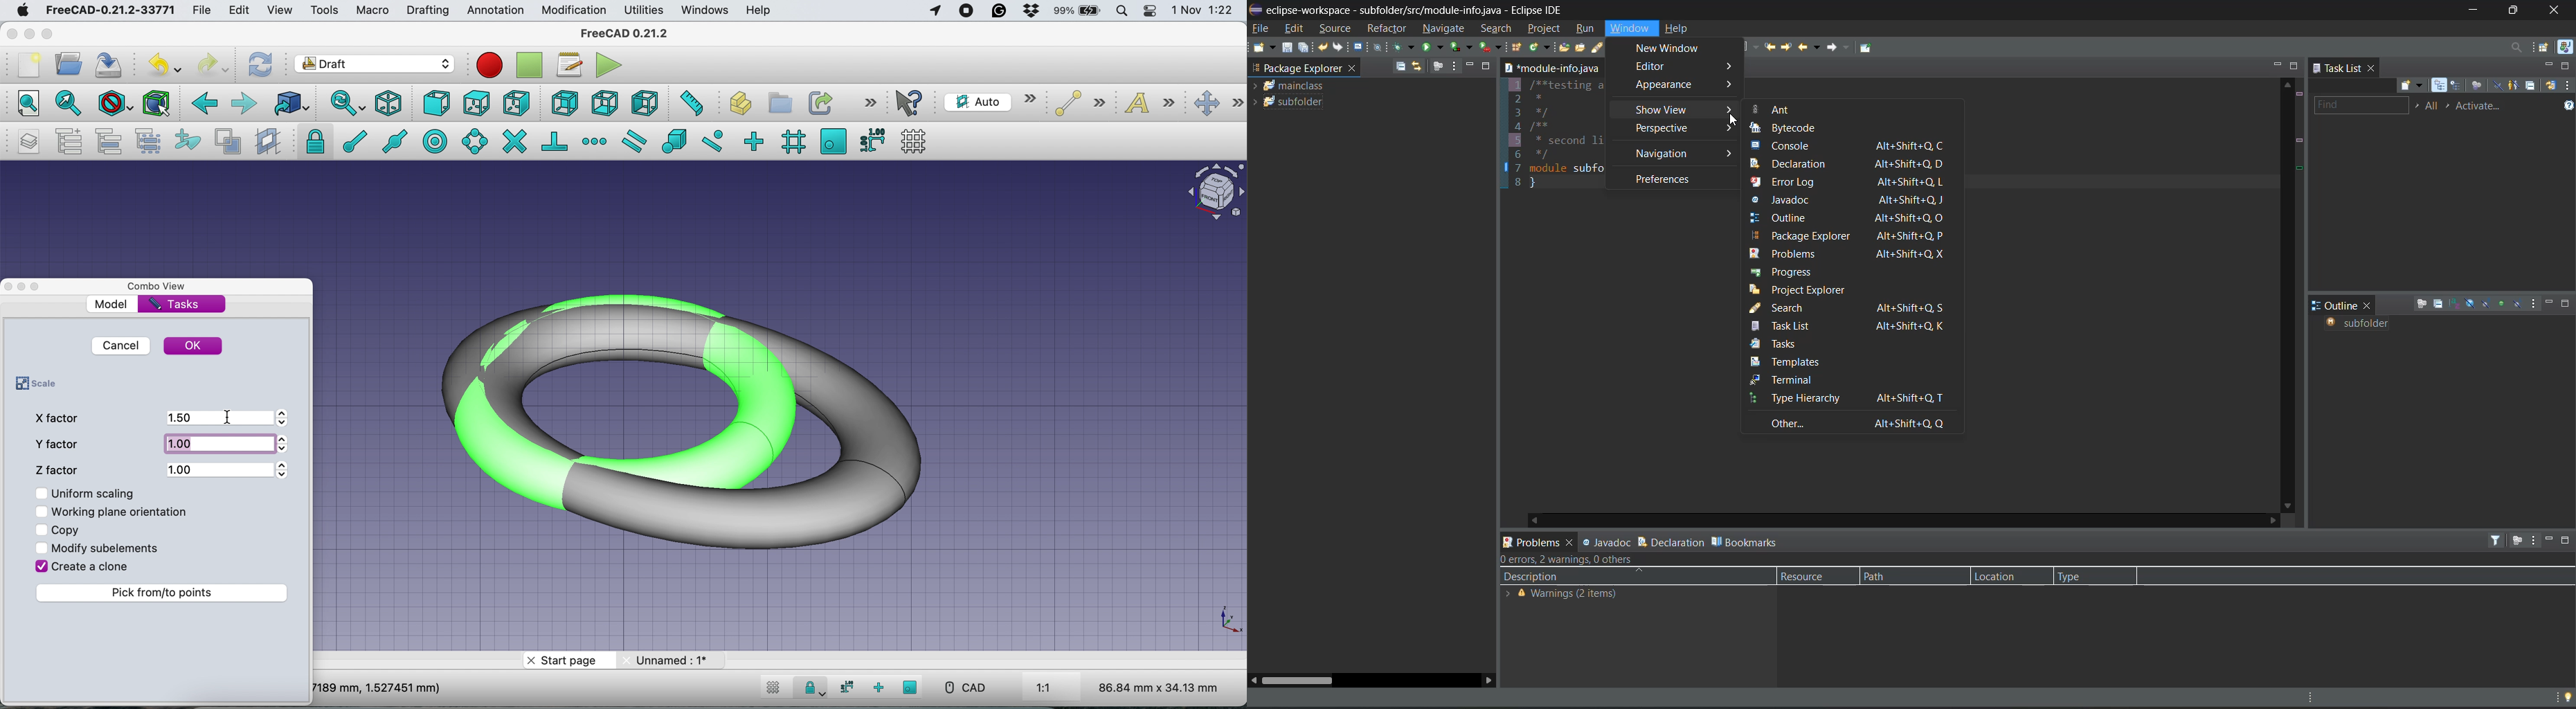  What do you see at coordinates (120, 345) in the screenshot?
I see `cancel` at bounding box center [120, 345].